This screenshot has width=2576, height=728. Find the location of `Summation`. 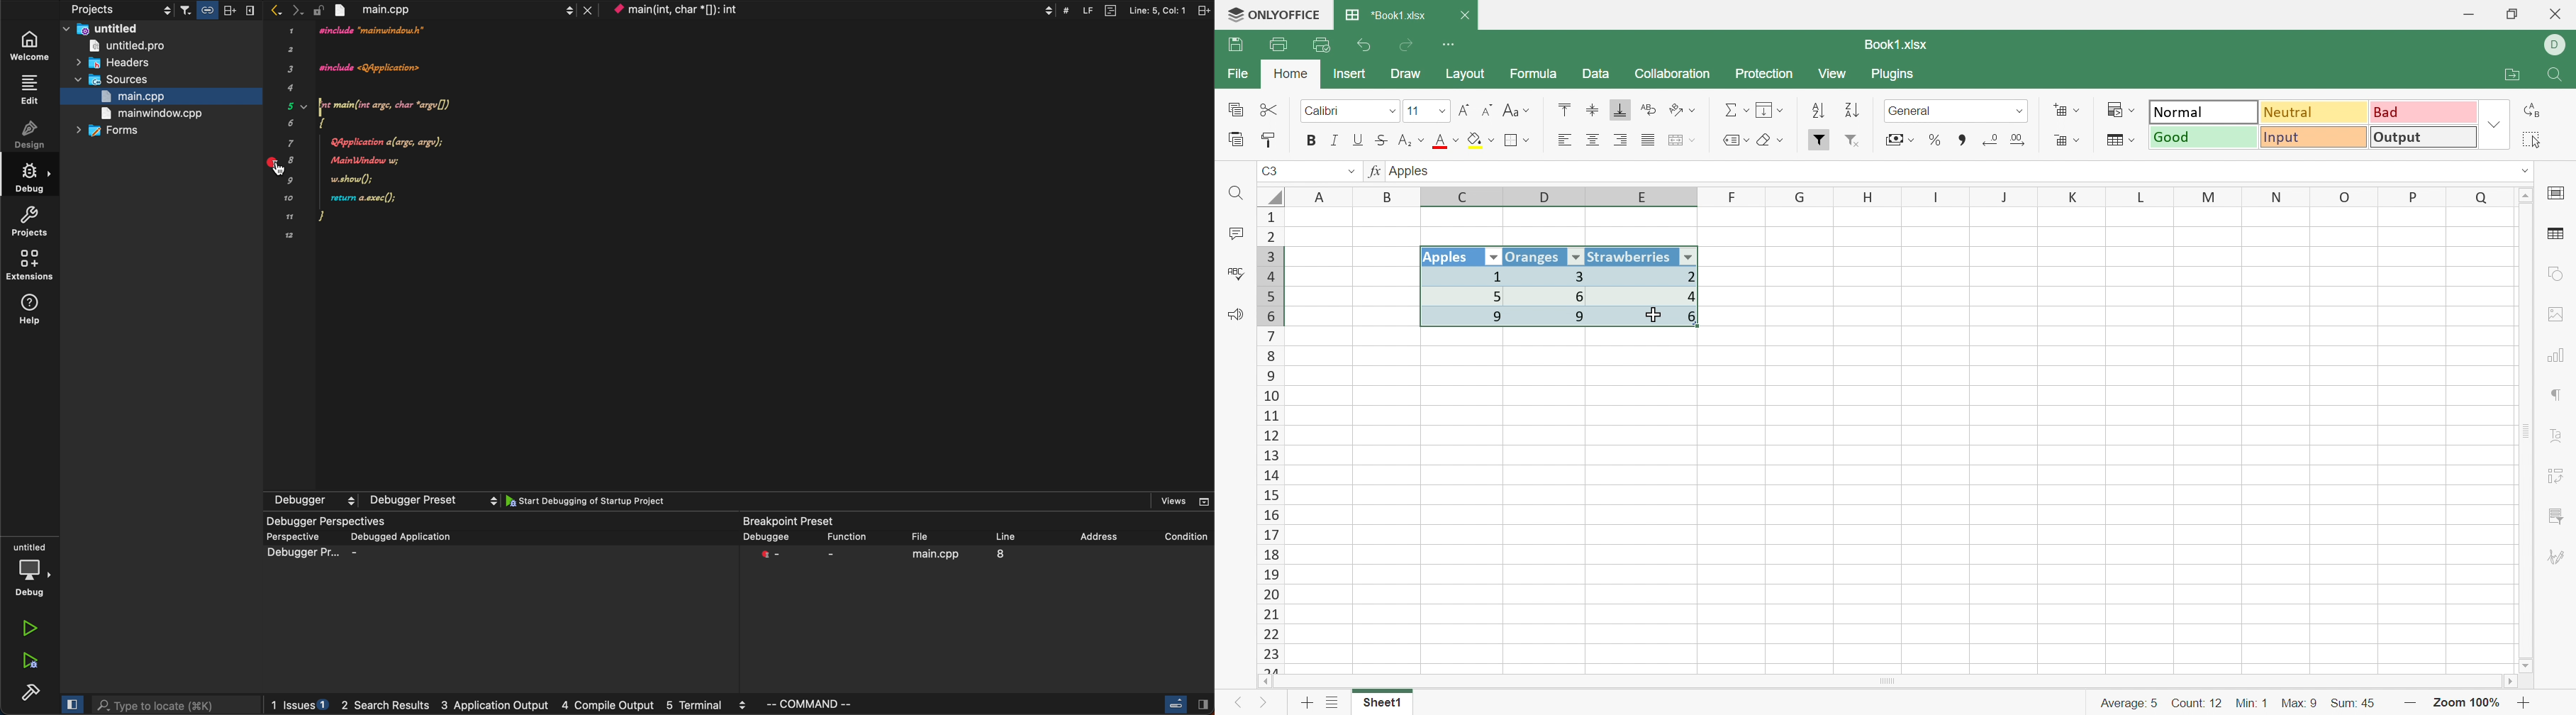

Summation is located at coordinates (1736, 111).